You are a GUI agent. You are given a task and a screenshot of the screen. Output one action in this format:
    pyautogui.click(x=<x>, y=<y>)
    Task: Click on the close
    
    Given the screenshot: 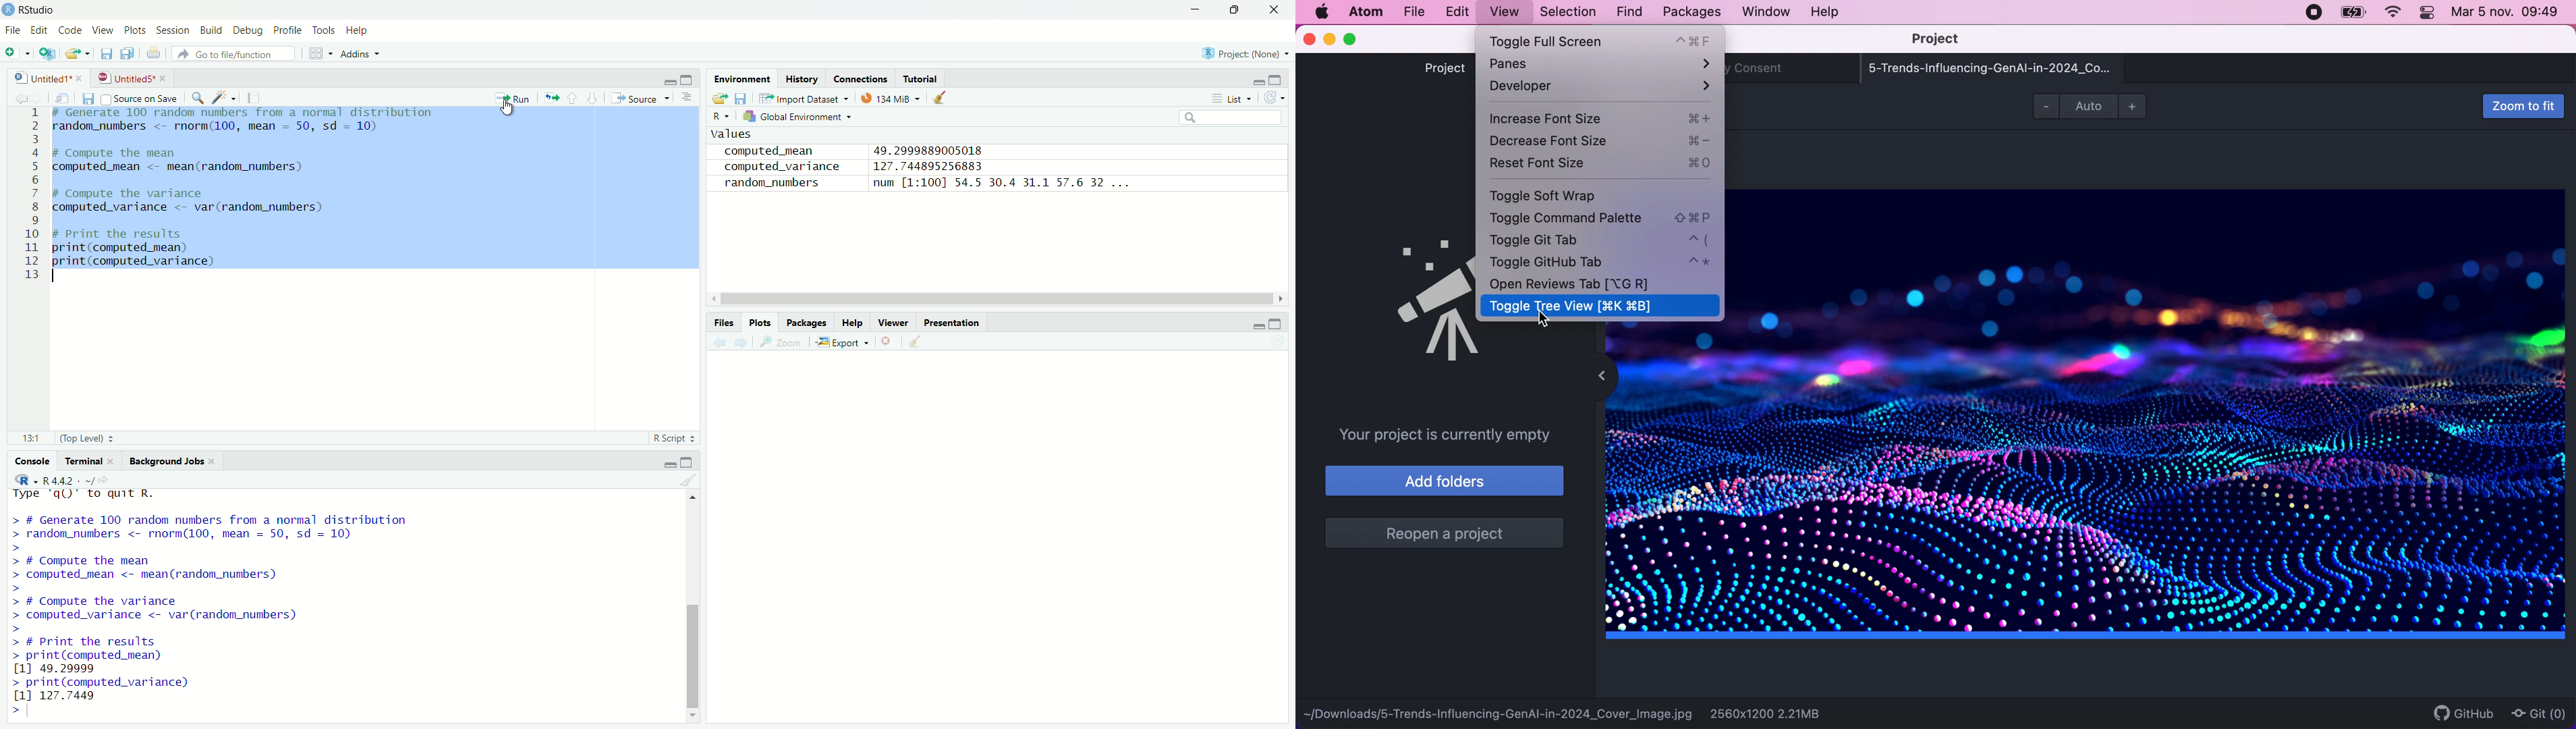 What is the action you would take?
    pyautogui.click(x=165, y=78)
    